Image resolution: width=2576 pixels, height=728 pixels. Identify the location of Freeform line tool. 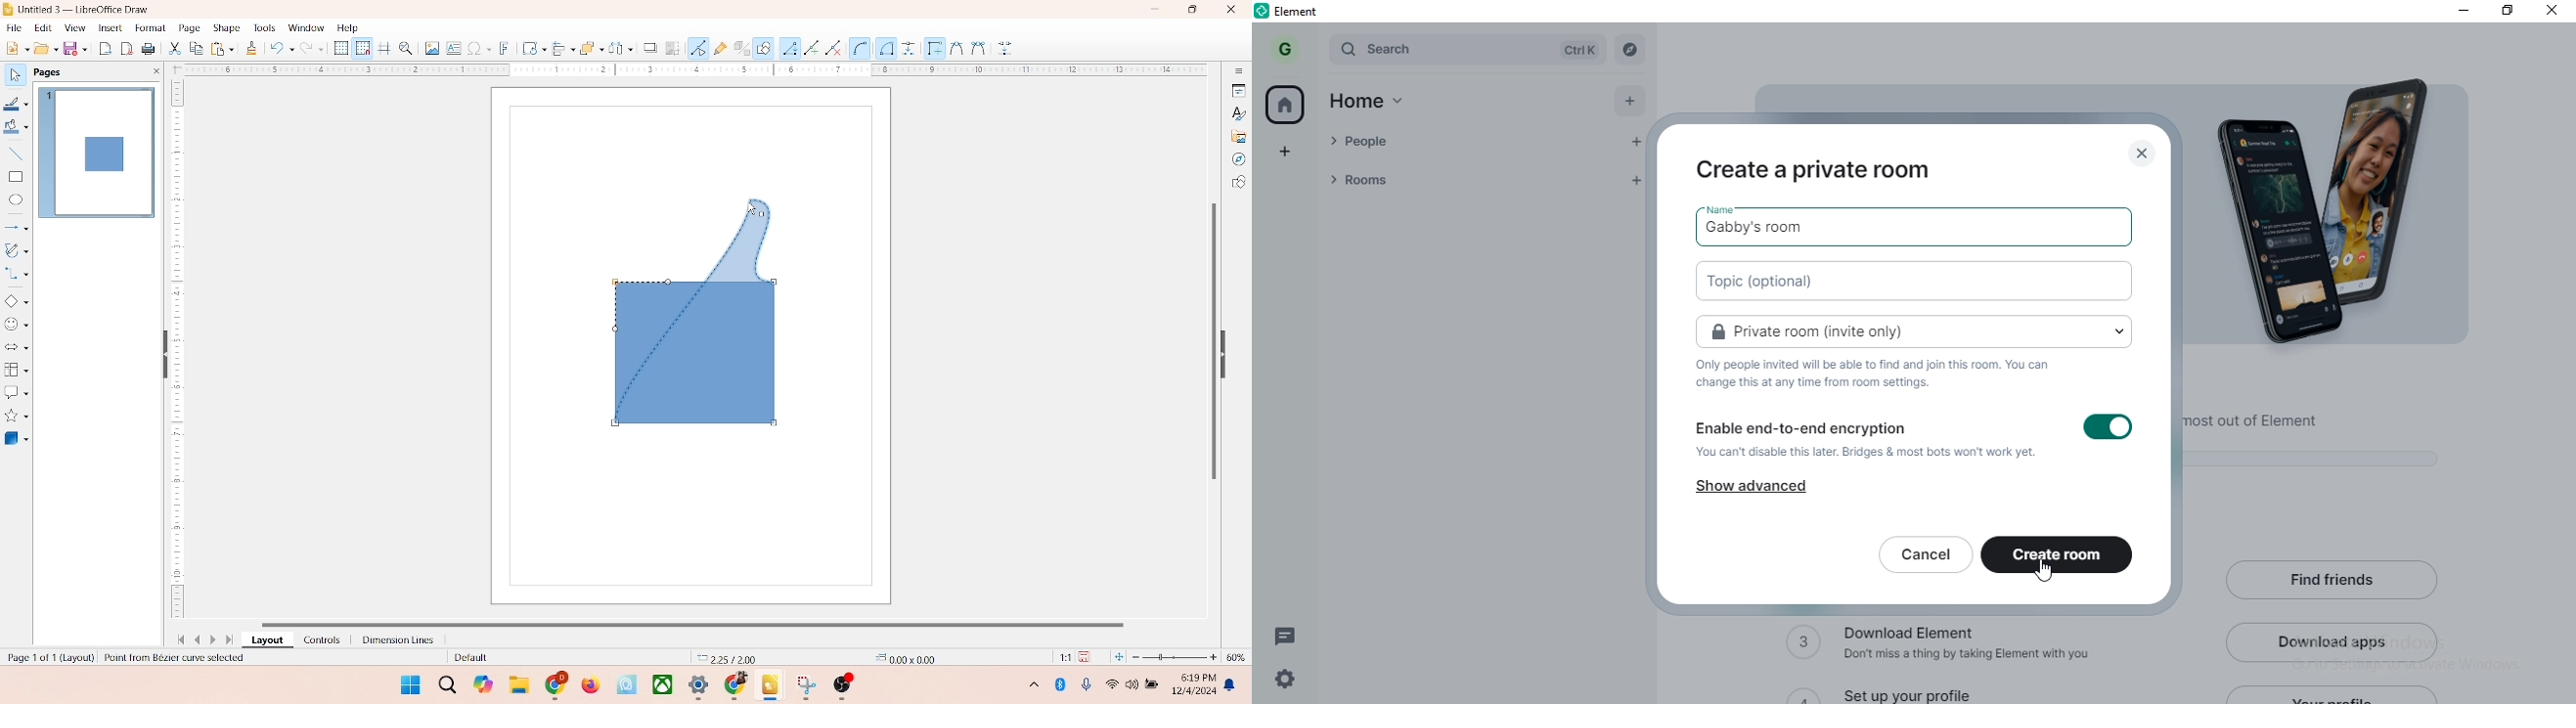
(812, 48).